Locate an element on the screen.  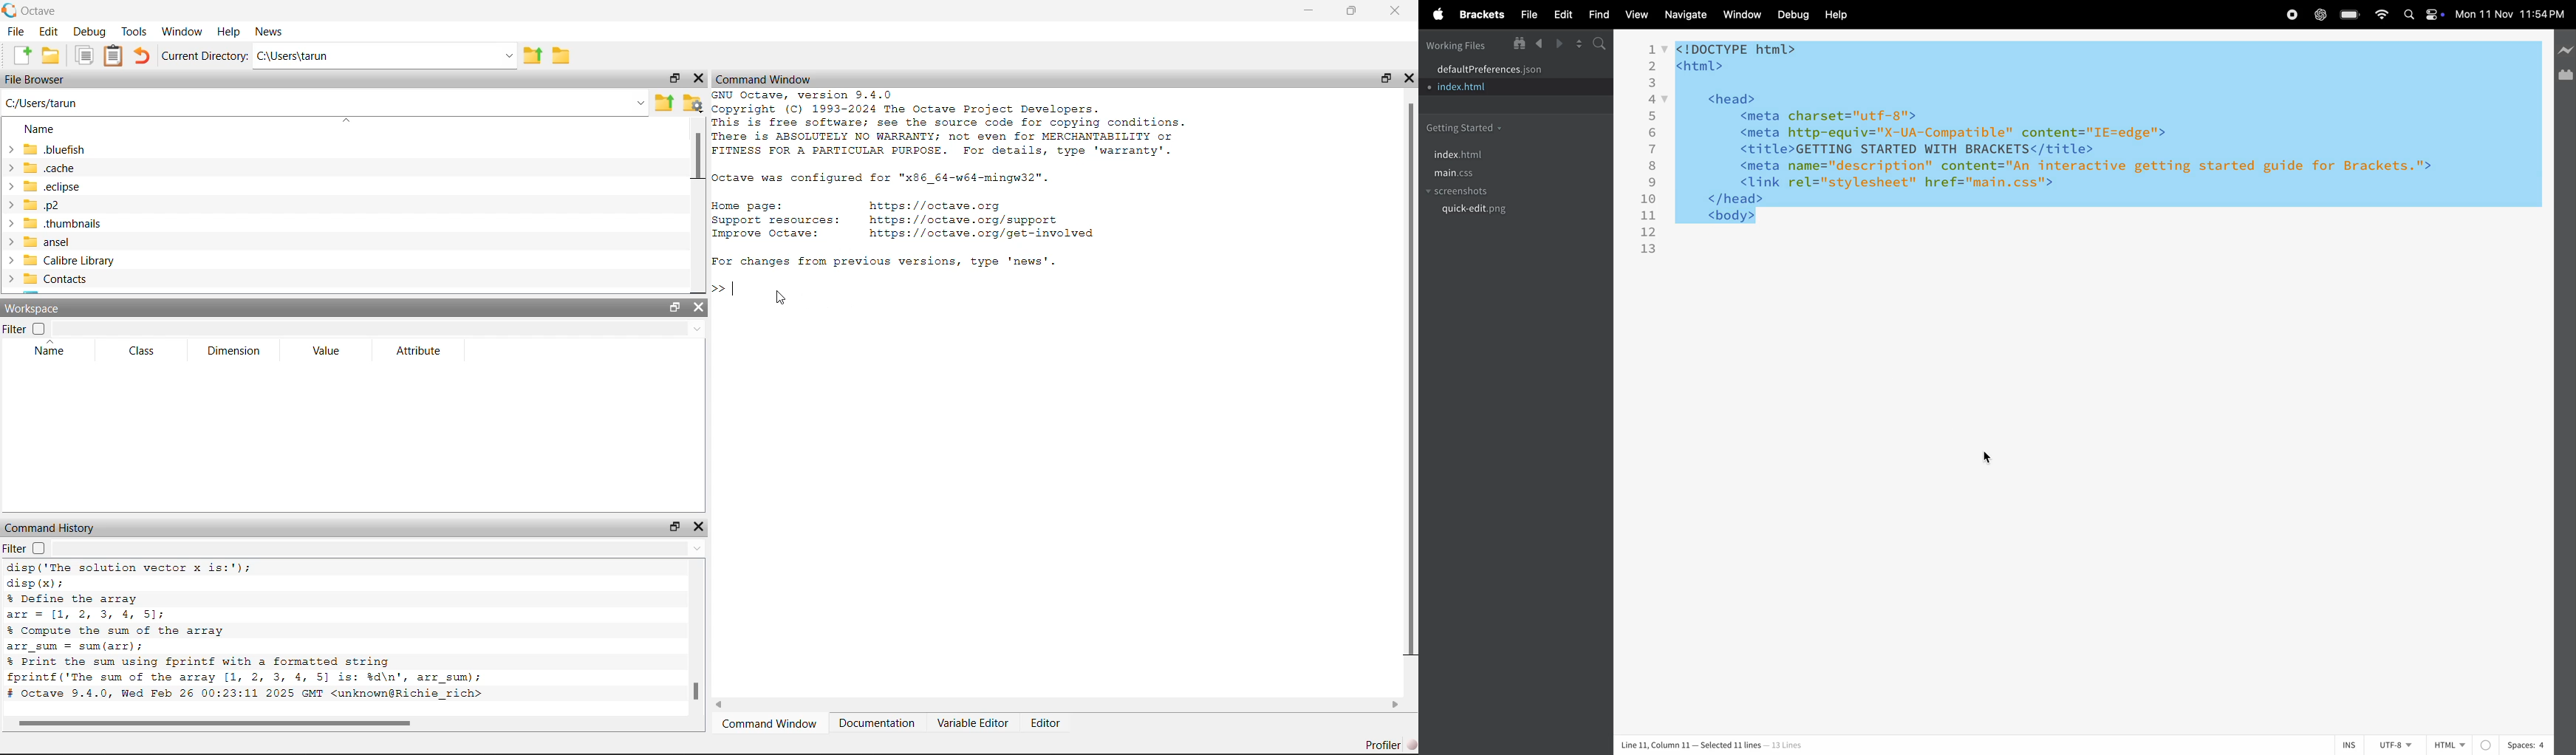
One directory up is located at coordinates (534, 56).